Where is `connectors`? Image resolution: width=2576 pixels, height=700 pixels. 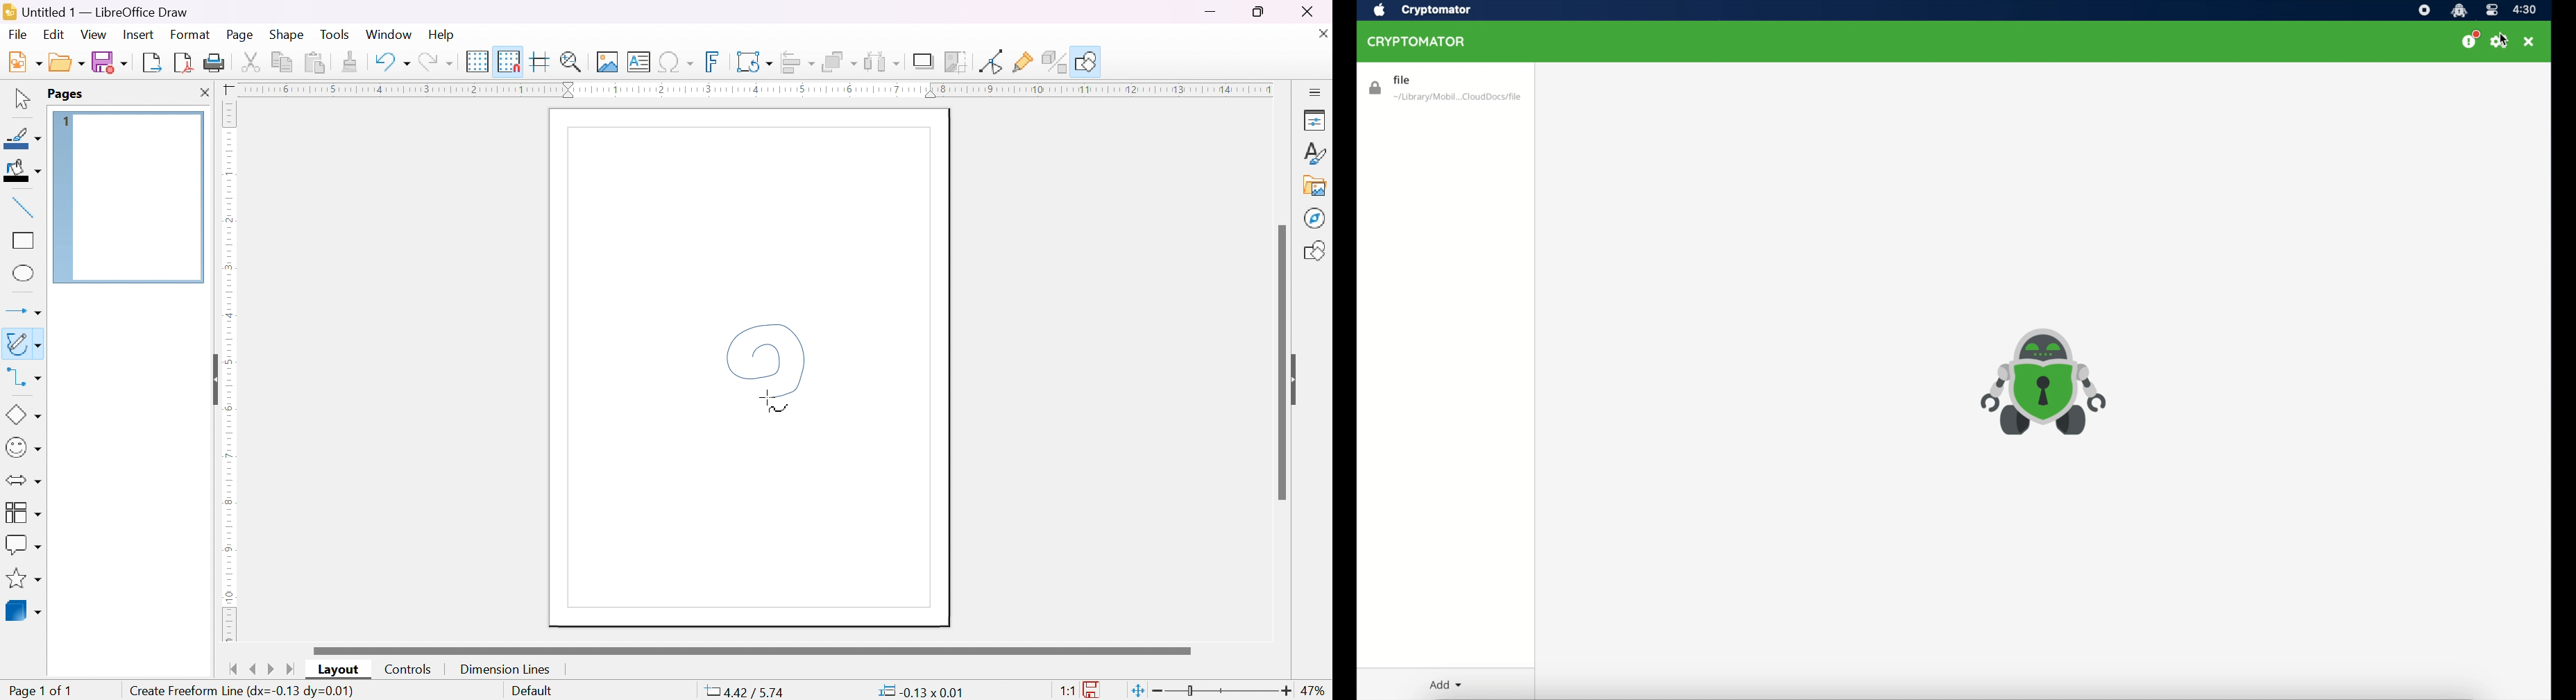
connectors is located at coordinates (20, 378).